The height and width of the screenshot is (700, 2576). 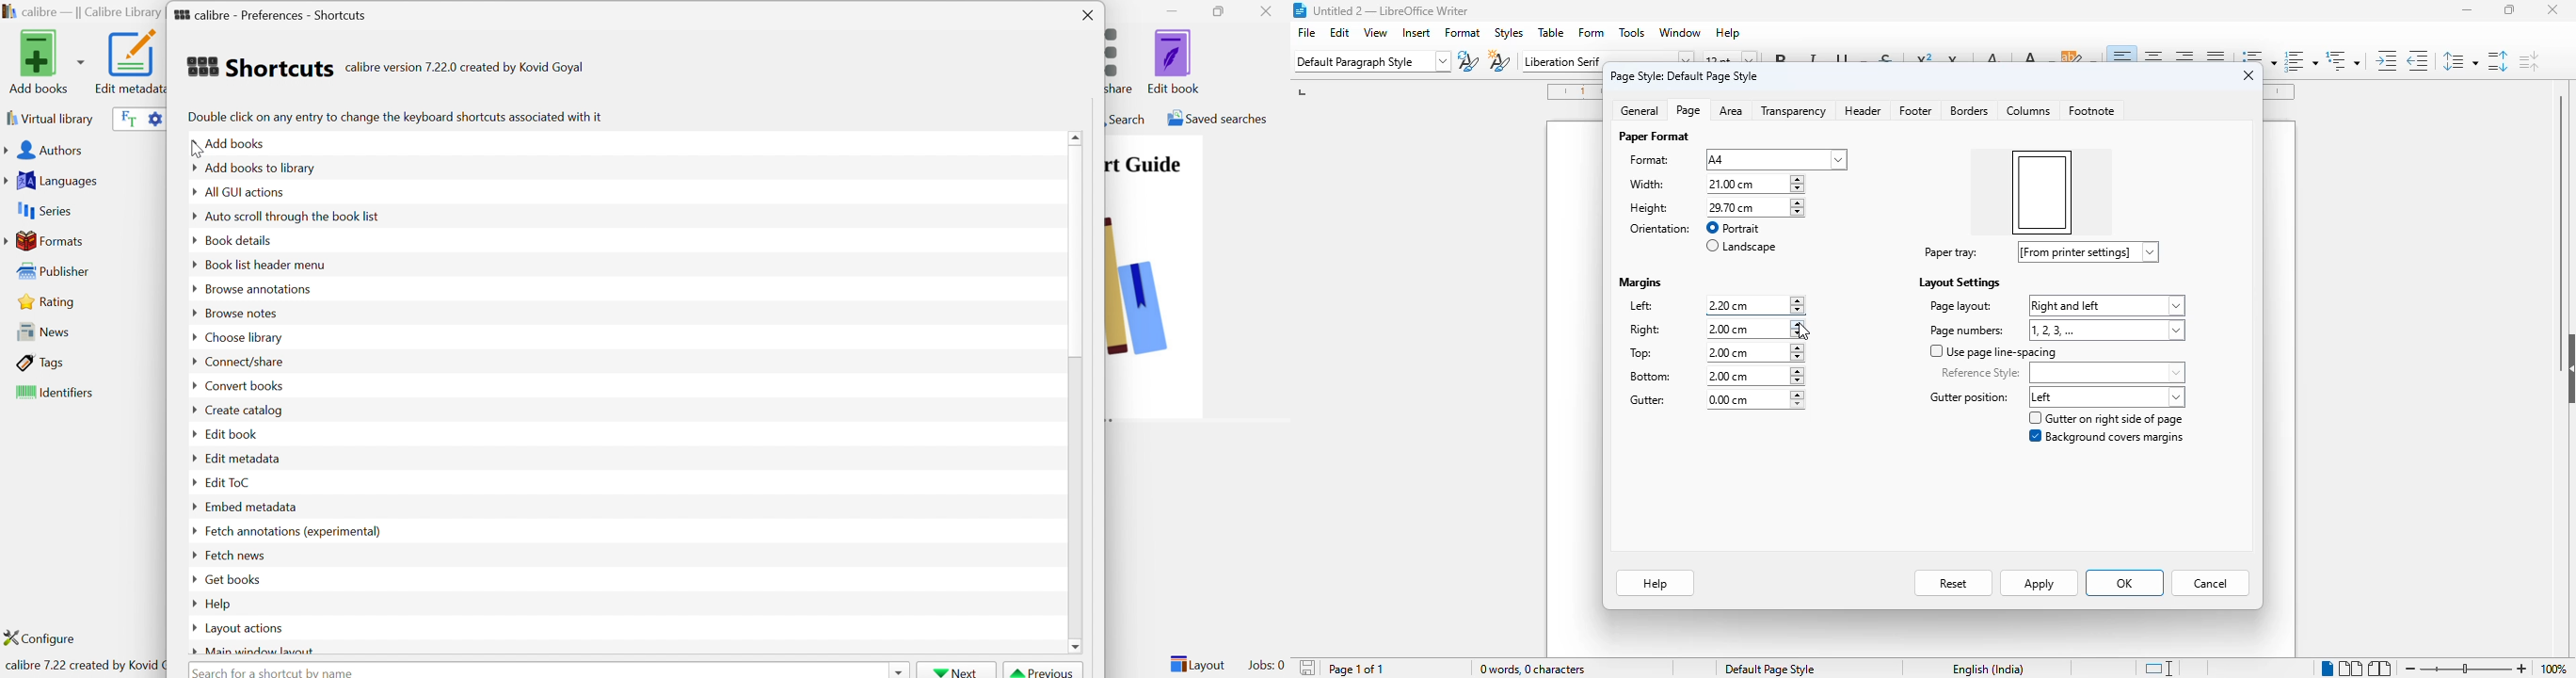 I want to click on footer, so click(x=1914, y=110).